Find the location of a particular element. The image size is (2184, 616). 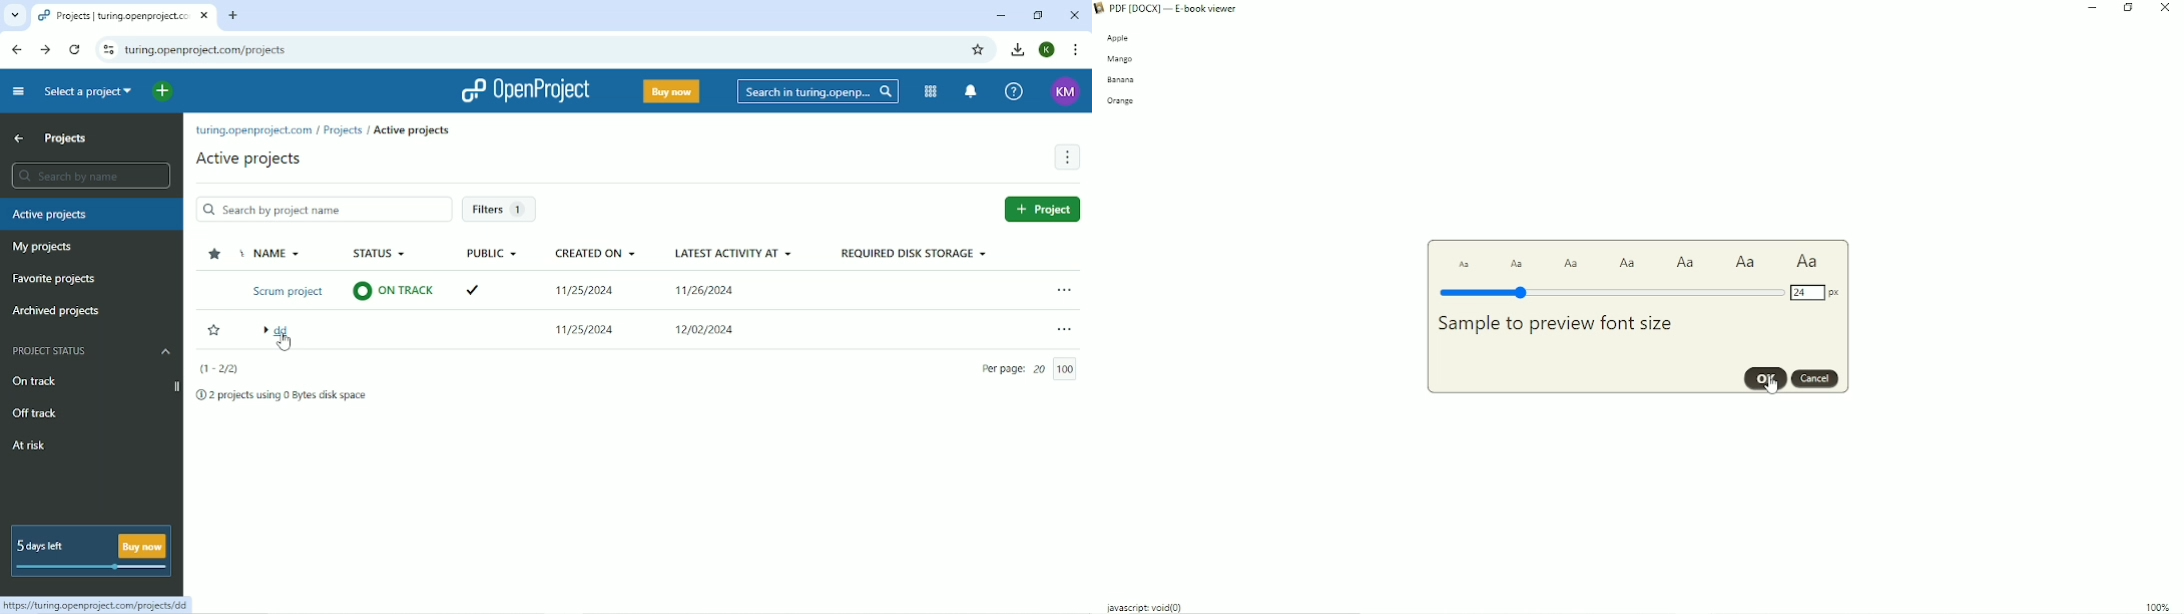

Open menu is located at coordinates (1065, 328).